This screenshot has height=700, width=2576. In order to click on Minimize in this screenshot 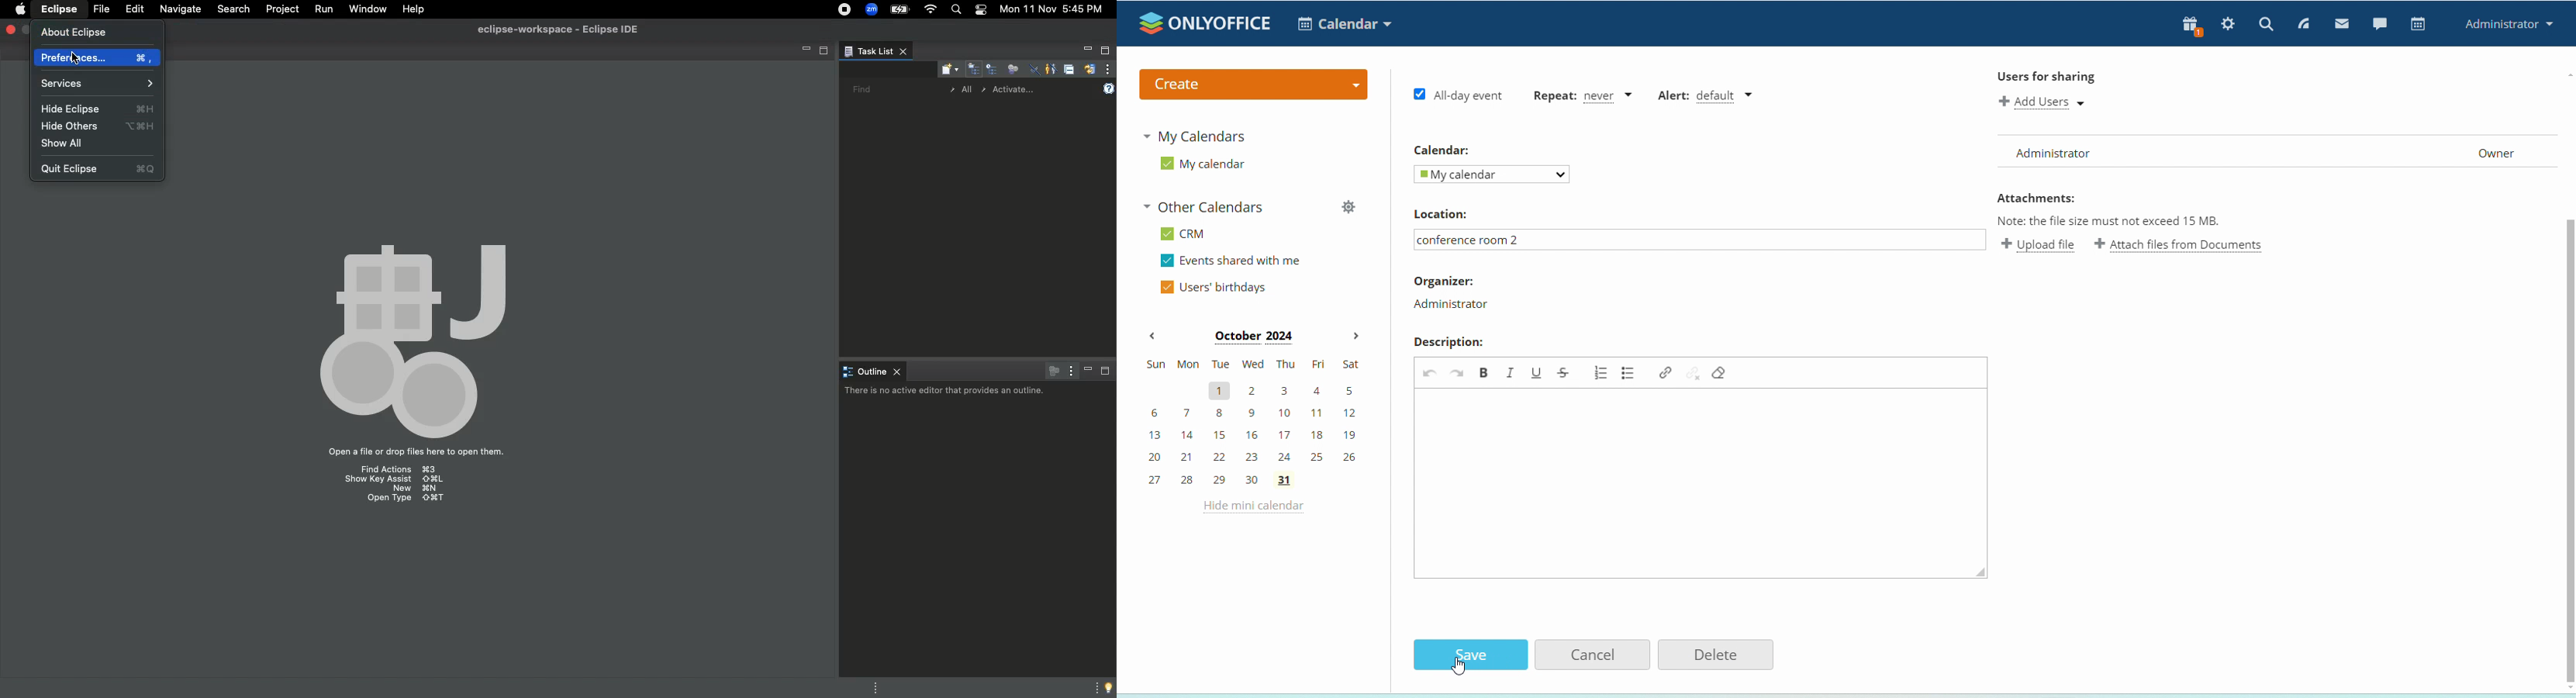, I will do `click(801, 52)`.